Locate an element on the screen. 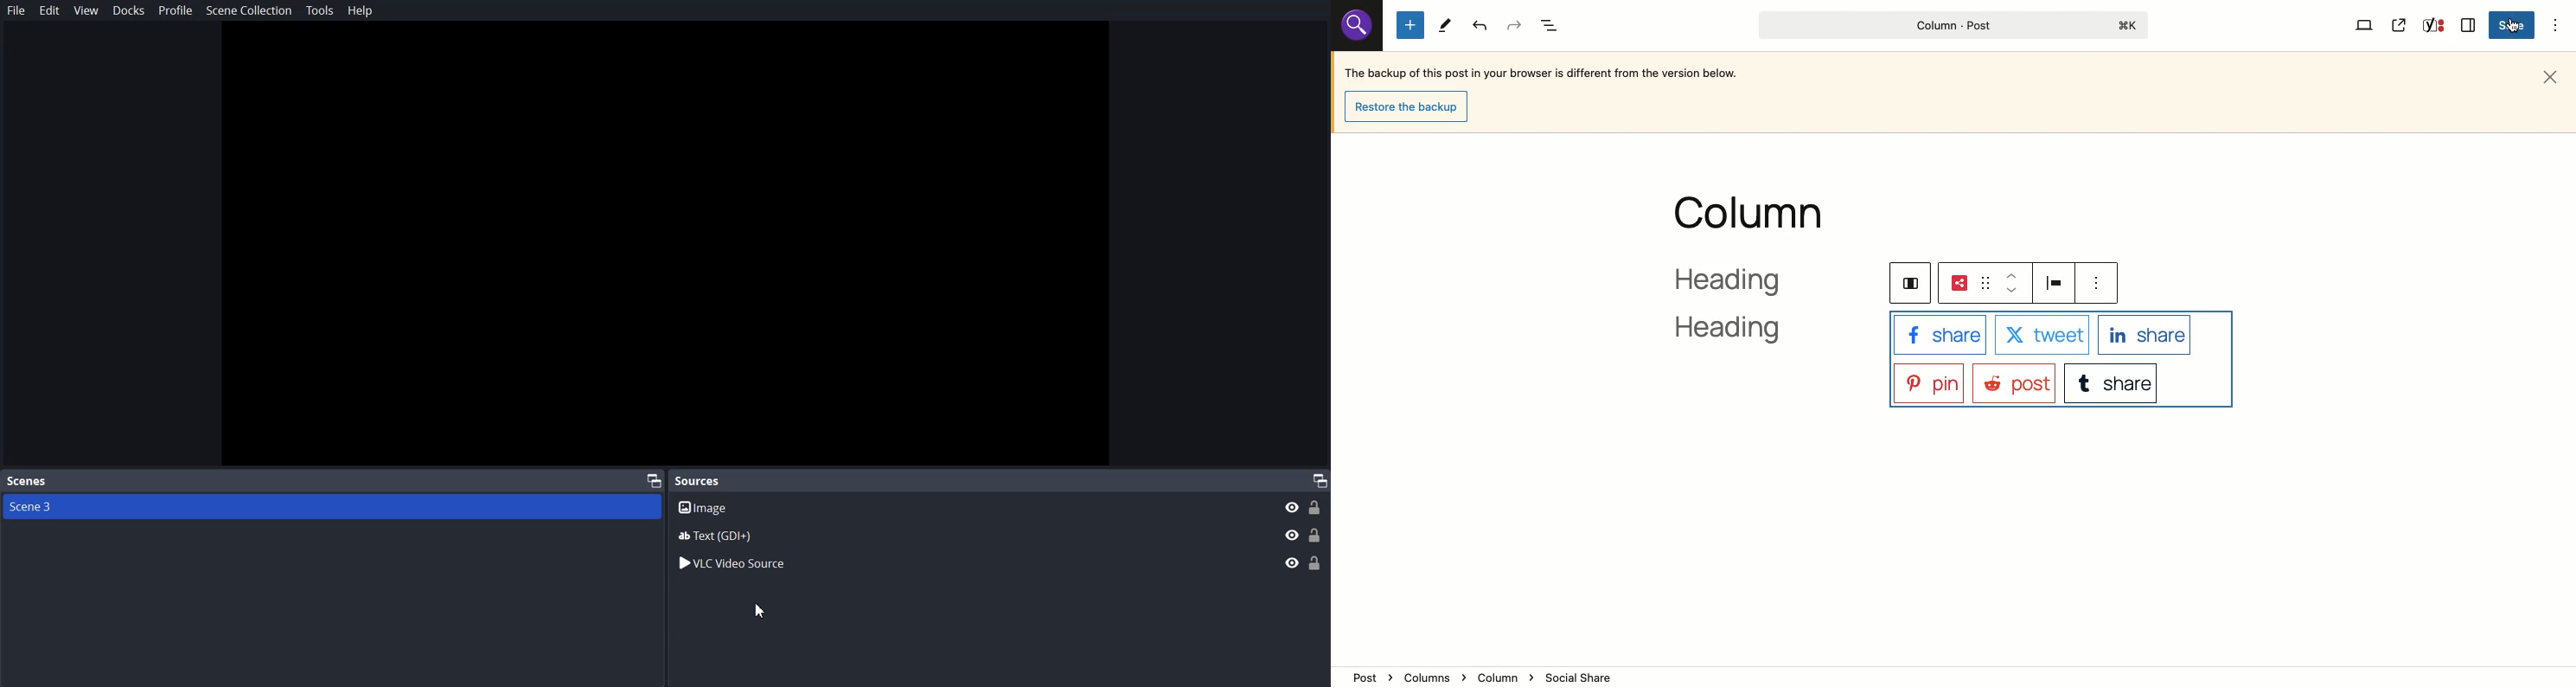 The width and height of the screenshot is (2576, 700). View post is located at coordinates (2400, 25).